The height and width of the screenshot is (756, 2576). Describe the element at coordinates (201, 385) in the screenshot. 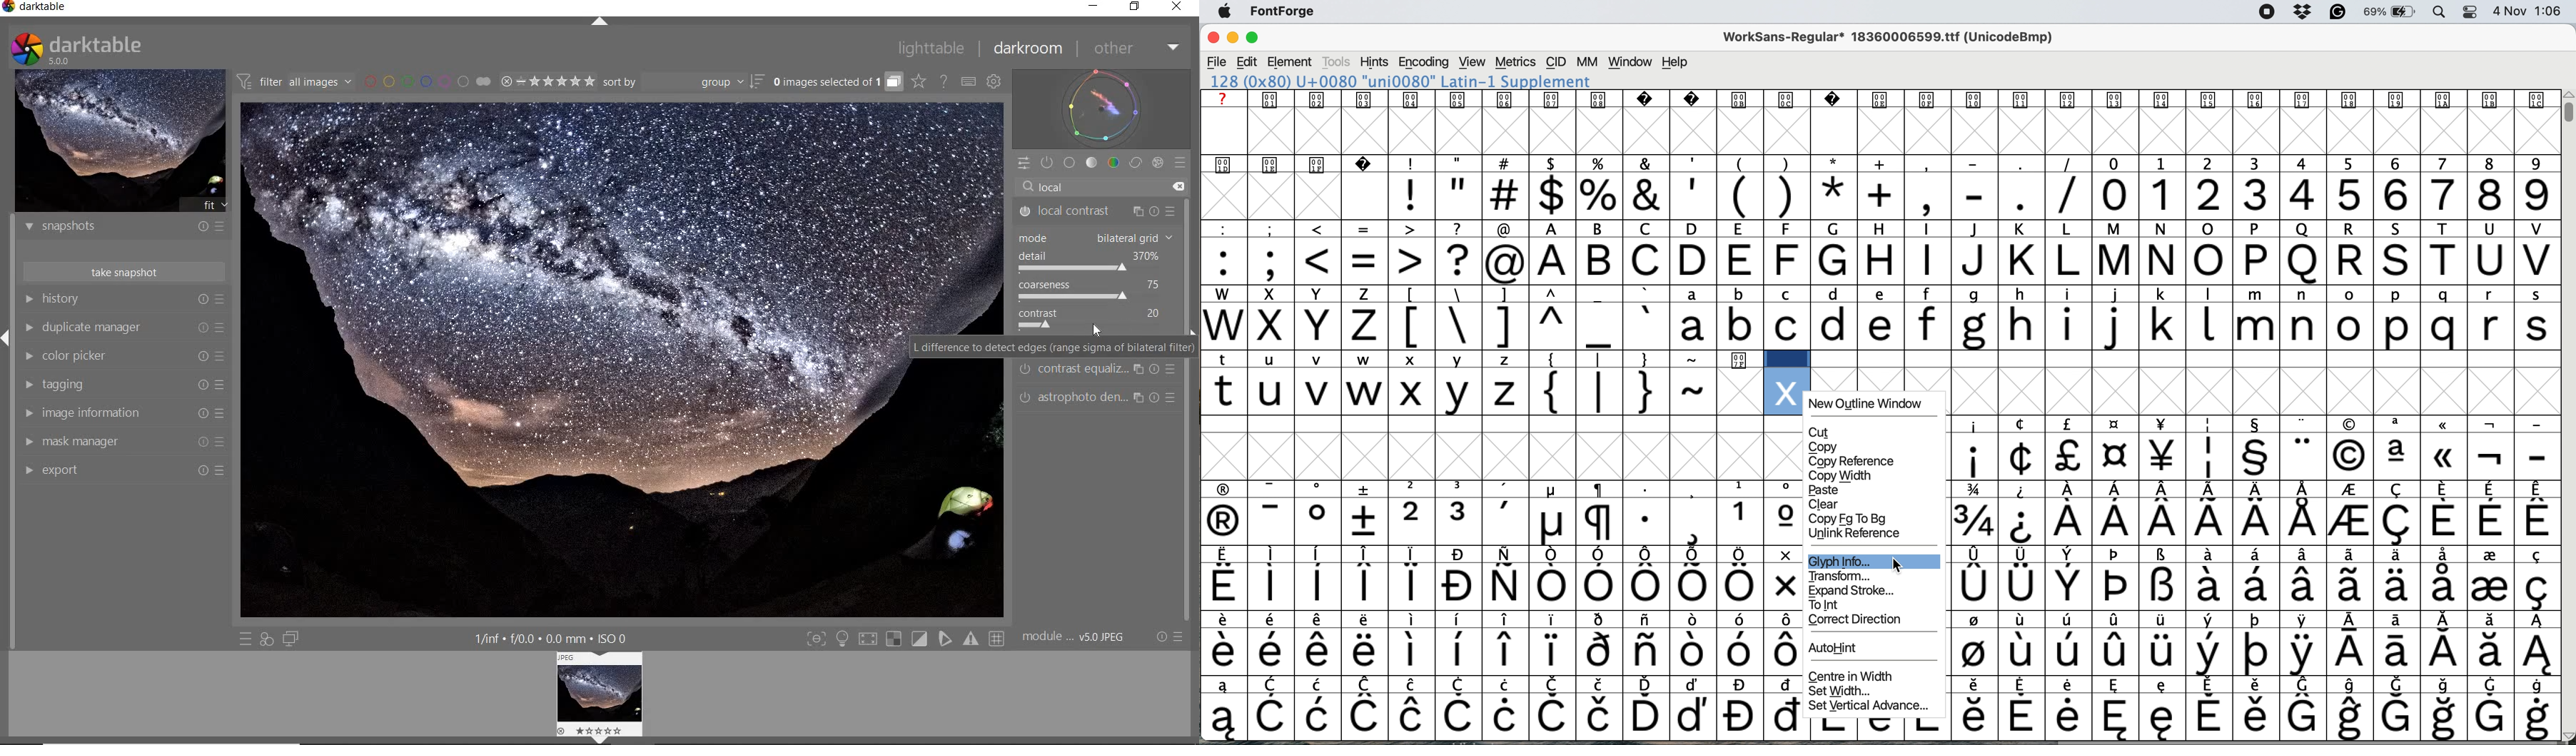

I see `Reset` at that location.